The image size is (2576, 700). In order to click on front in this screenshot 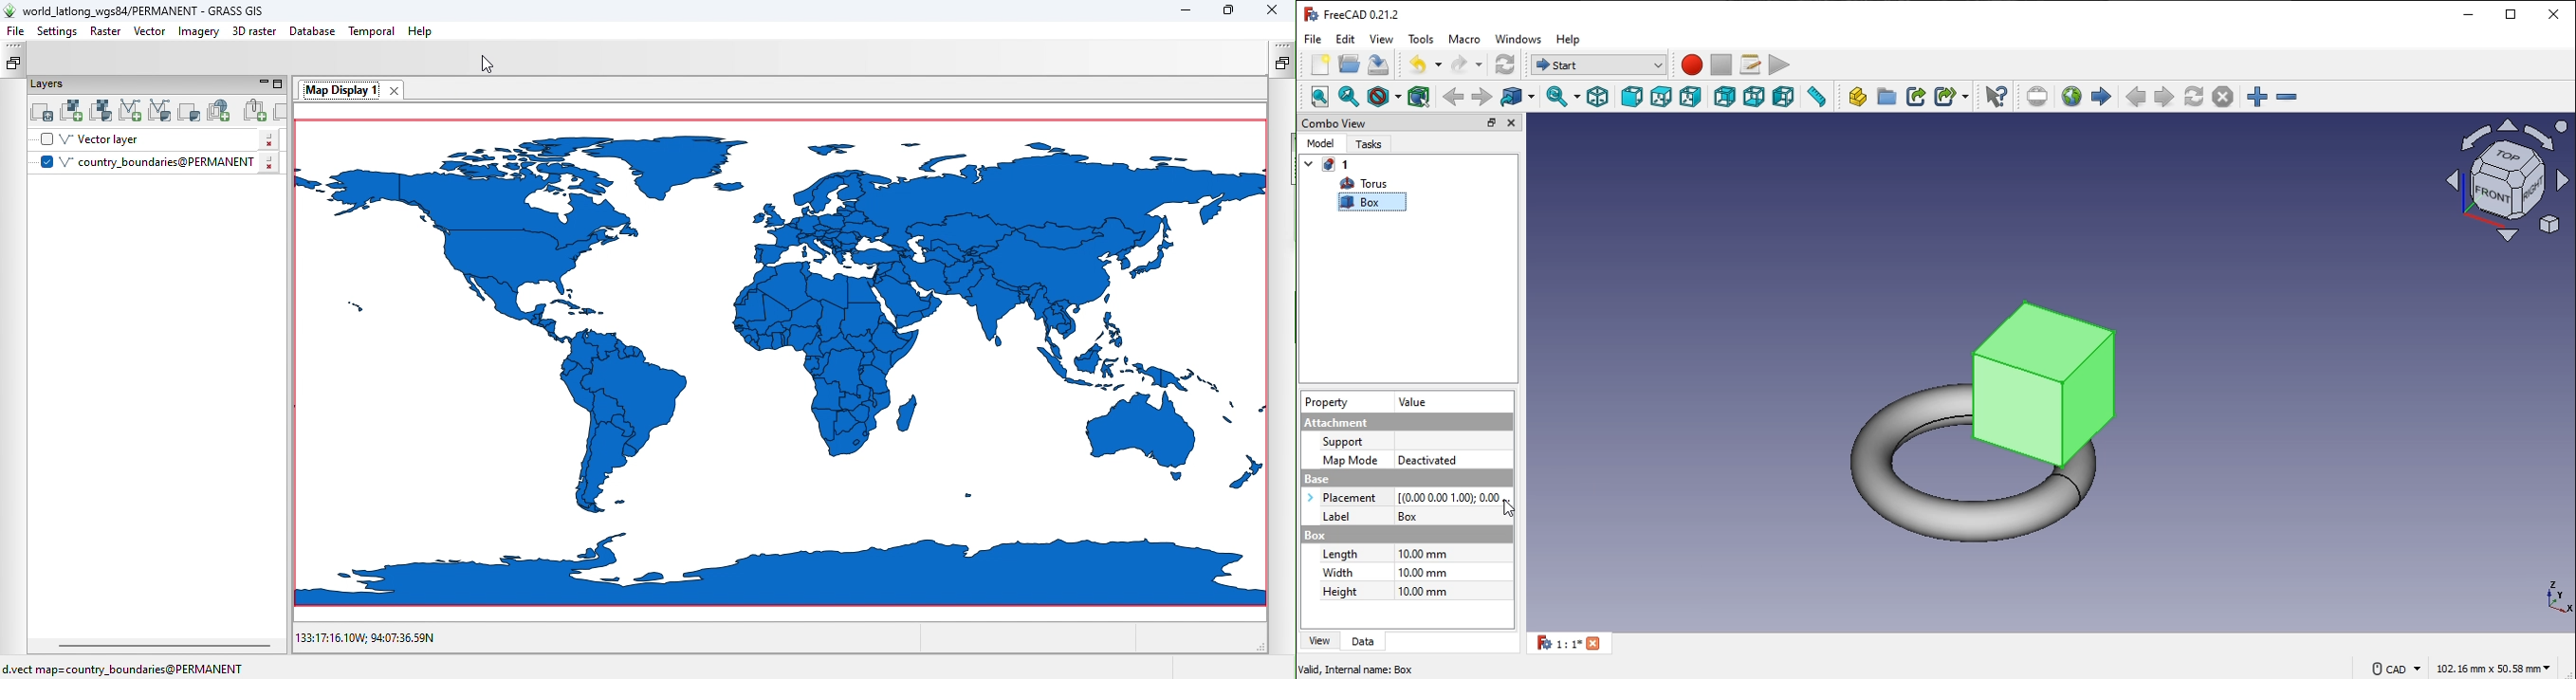, I will do `click(1630, 96)`.